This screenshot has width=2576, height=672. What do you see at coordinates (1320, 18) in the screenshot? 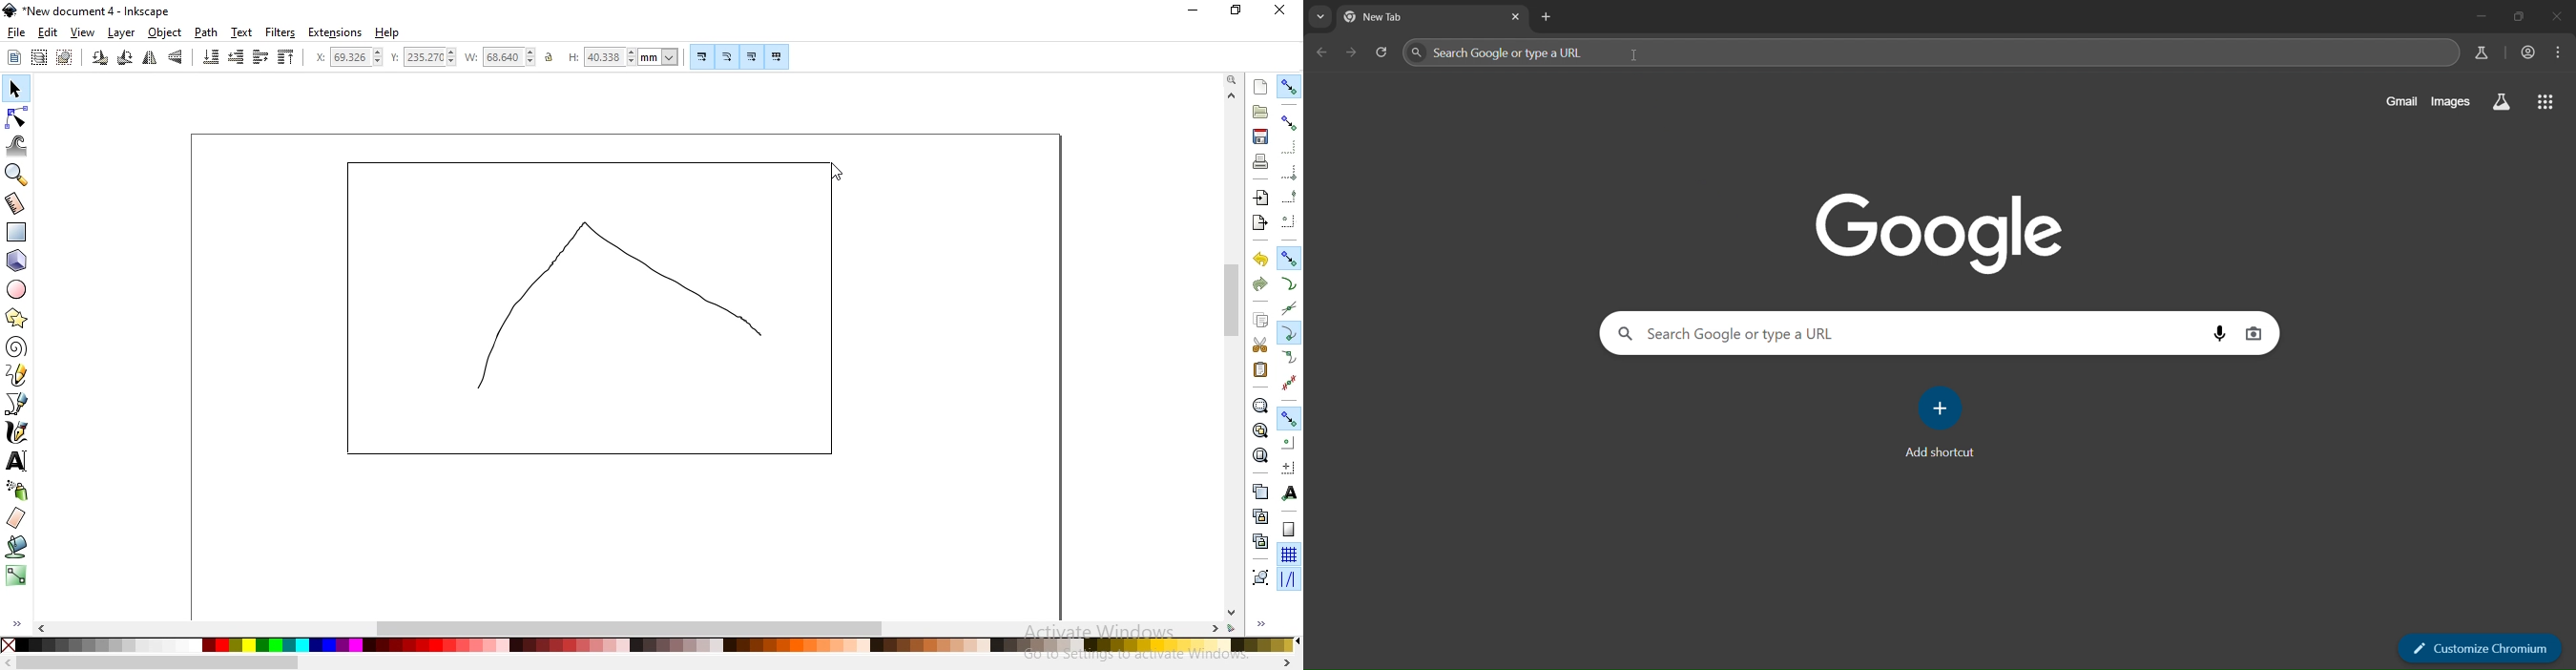
I see `search tabs` at bounding box center [1320, 18].